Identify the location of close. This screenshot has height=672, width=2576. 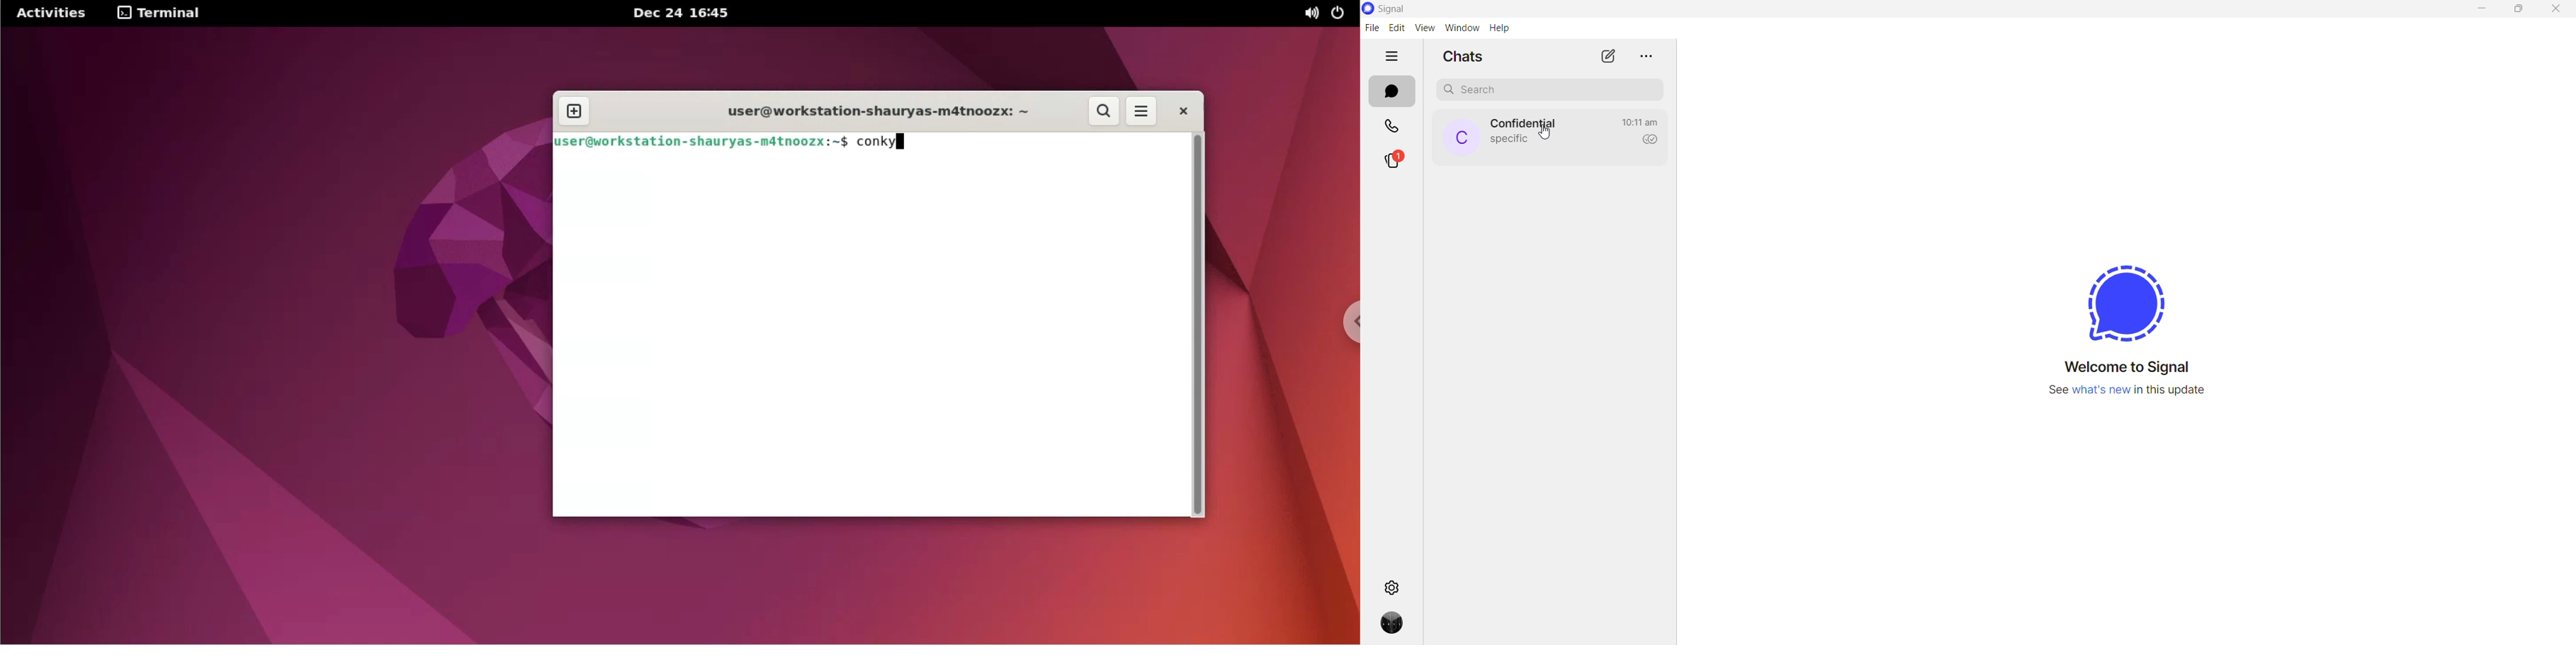
(2560, 10).